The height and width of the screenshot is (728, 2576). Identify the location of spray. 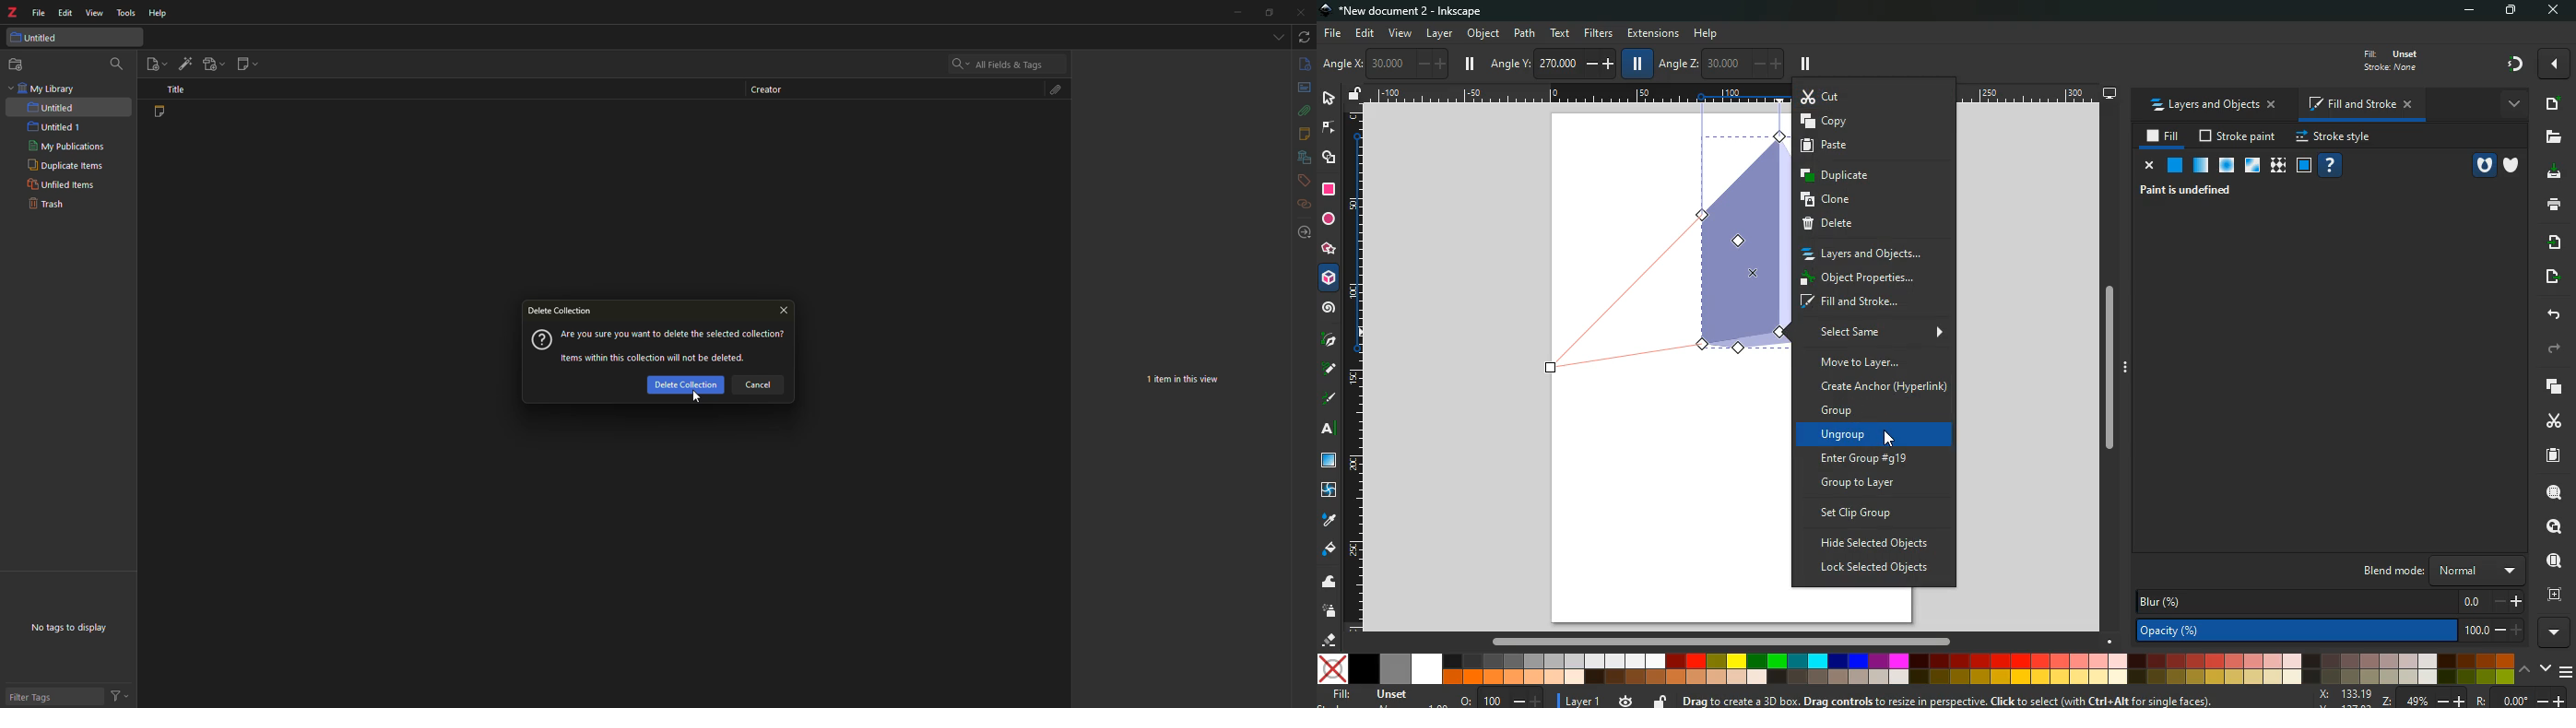
(1329, 610).